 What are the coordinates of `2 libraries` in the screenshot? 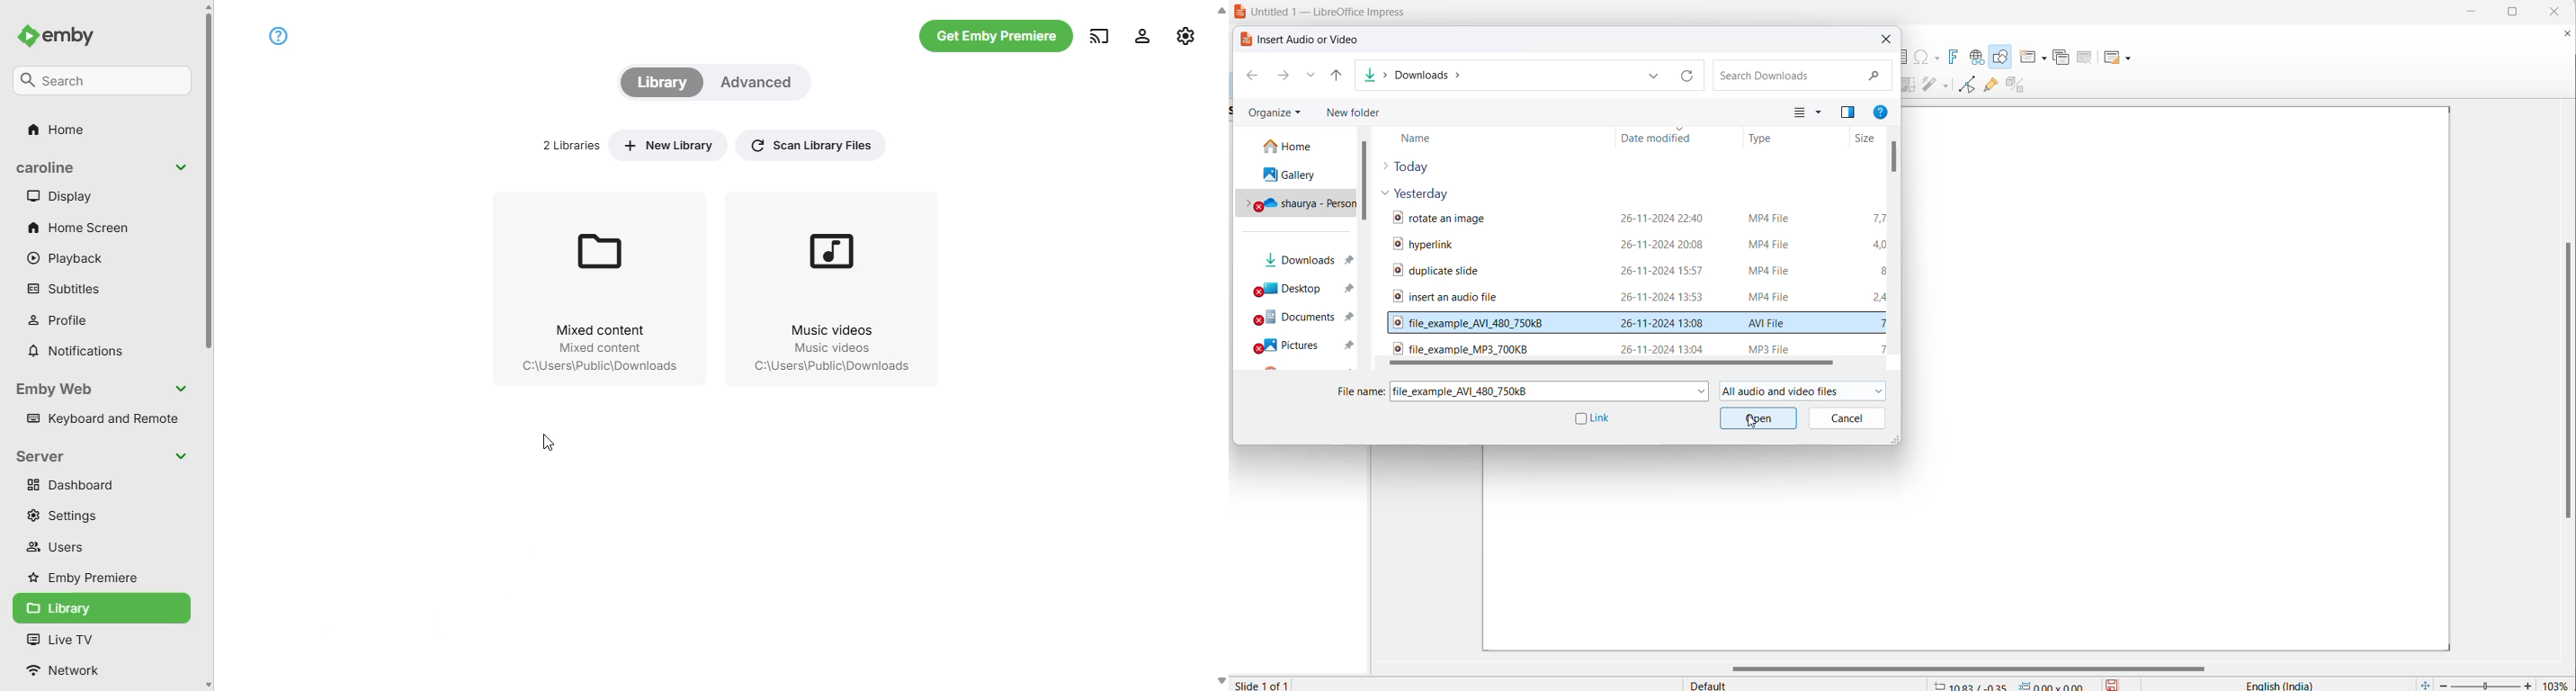 It's located at (571, 145).